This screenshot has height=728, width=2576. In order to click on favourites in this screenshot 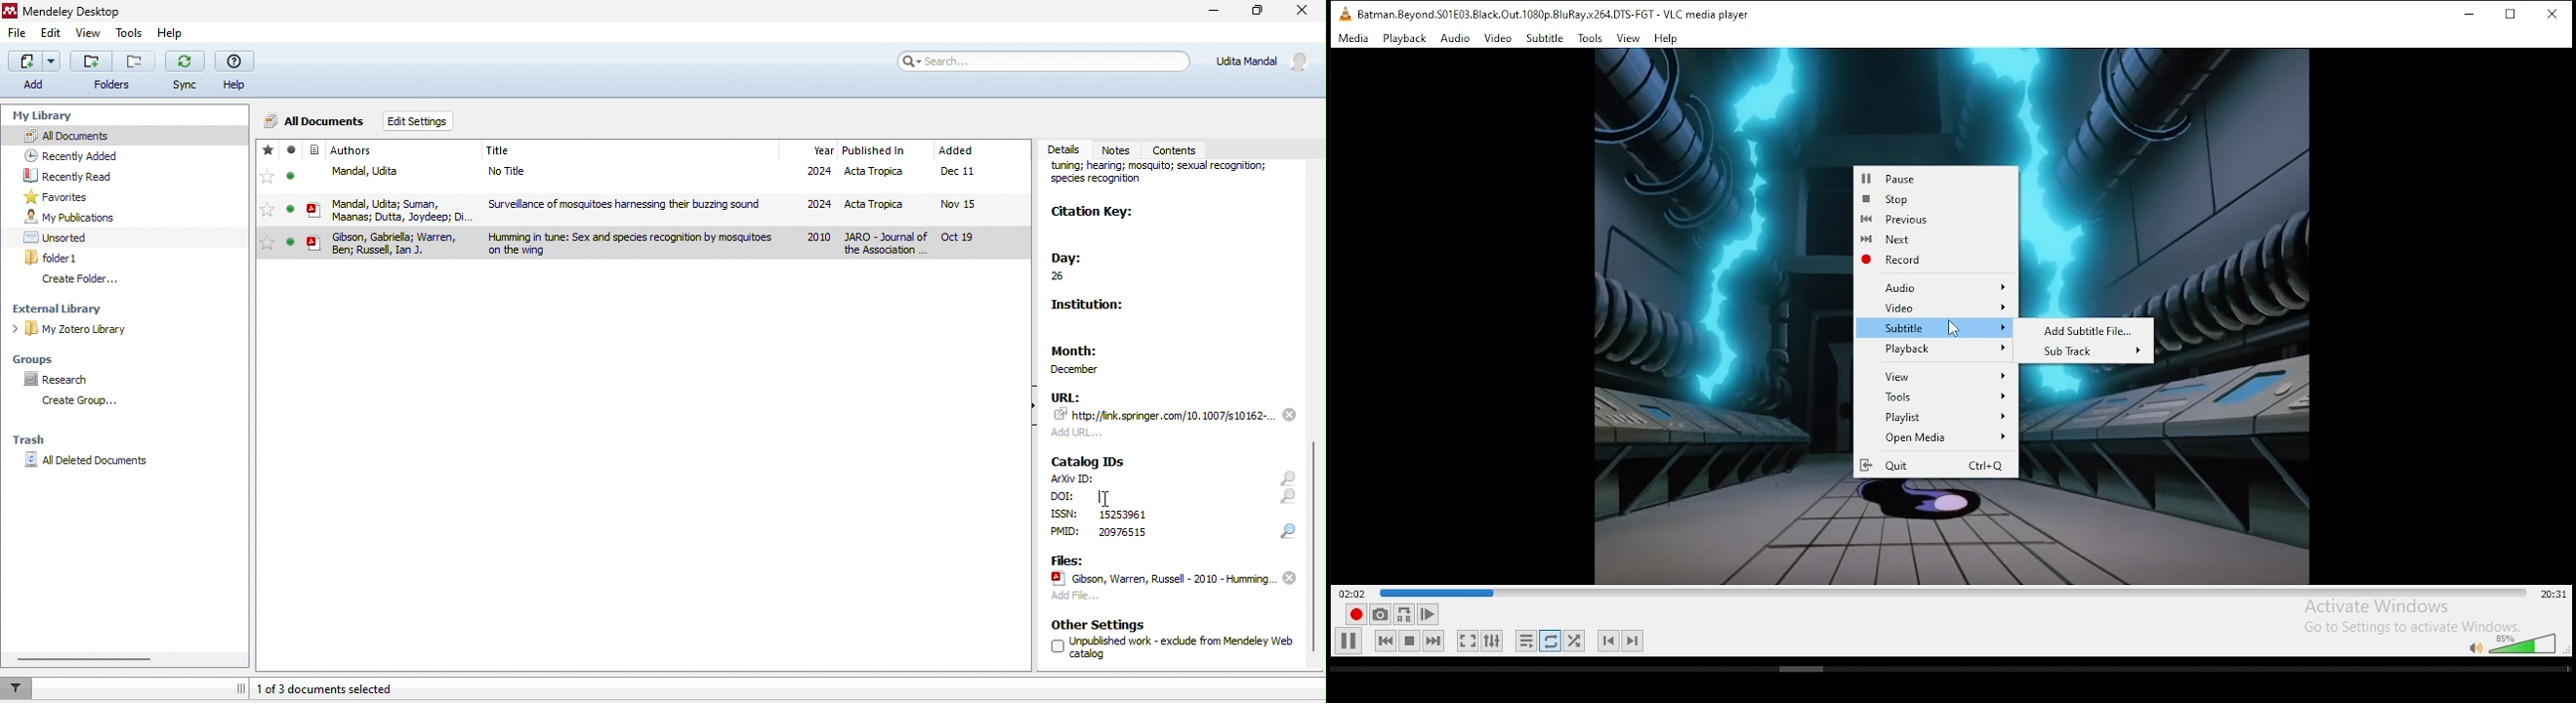, I will do `click(267, 181)`.